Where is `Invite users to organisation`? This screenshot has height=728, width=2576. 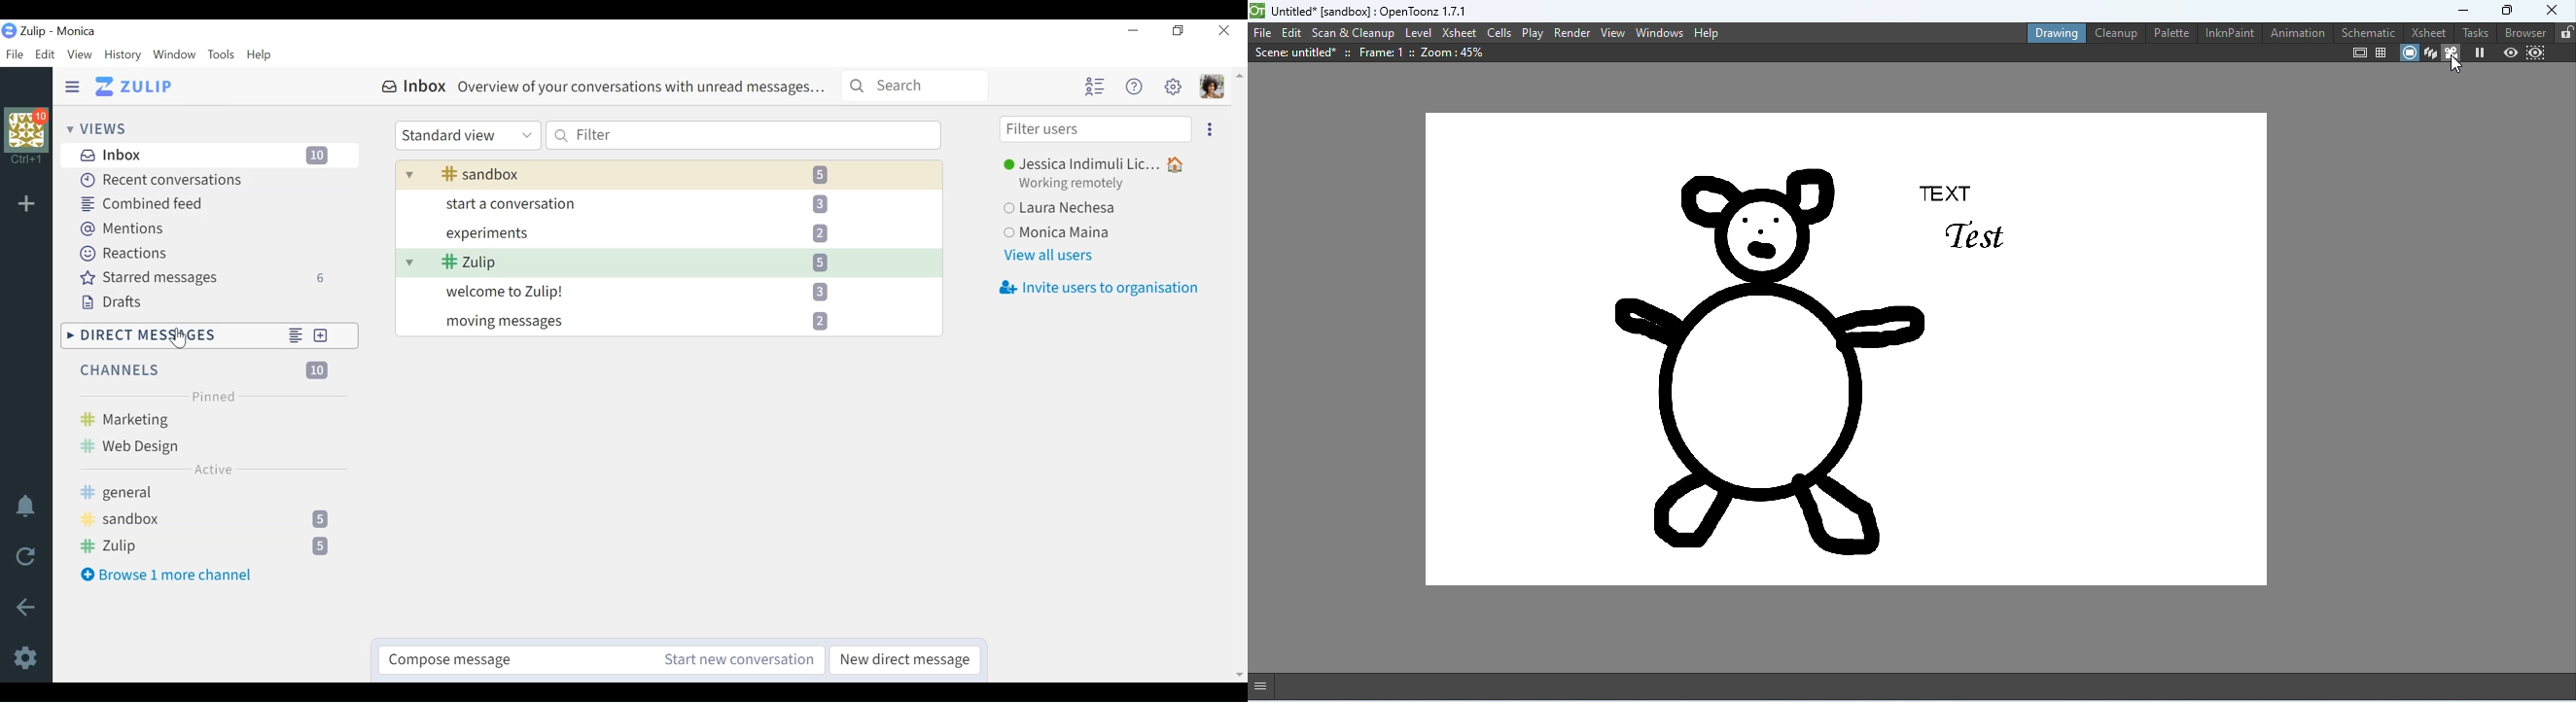
Invite users to organisation is located at coordinates (1095, 287).